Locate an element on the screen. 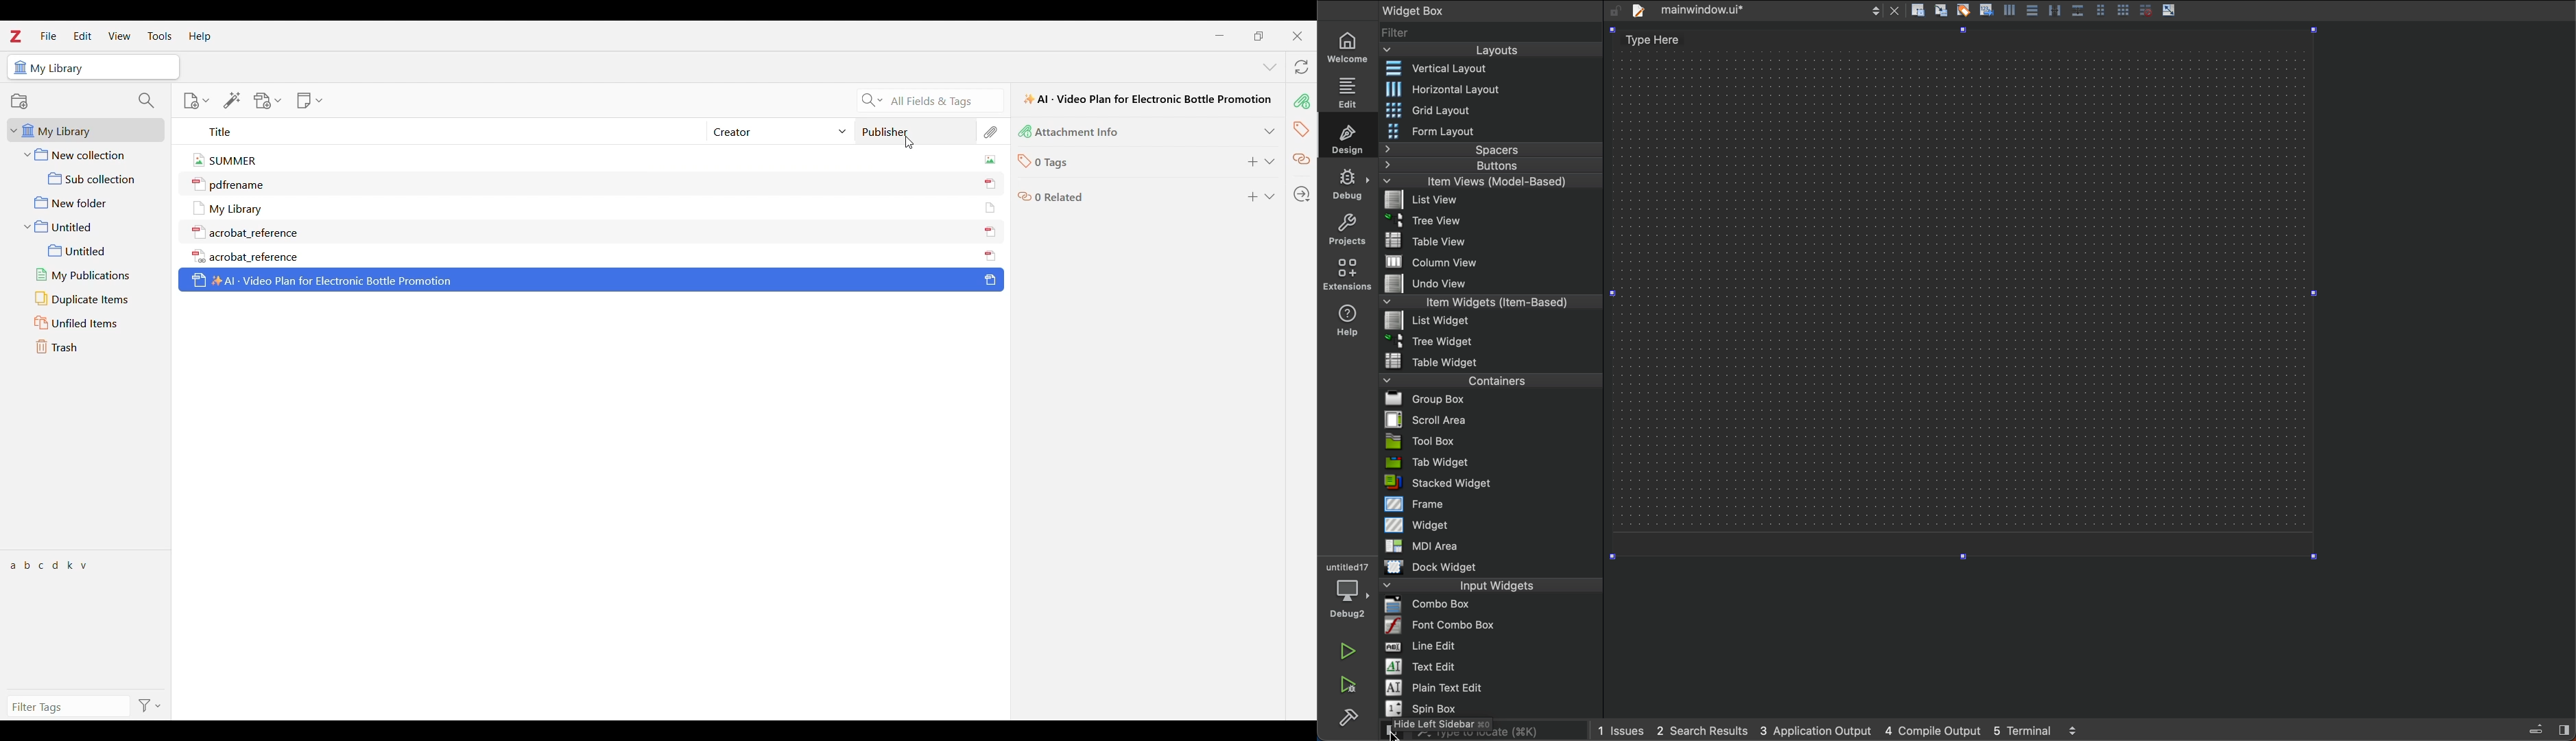 This screenshot has height=756, width=2576.  is located at coordinates (2032, 10).